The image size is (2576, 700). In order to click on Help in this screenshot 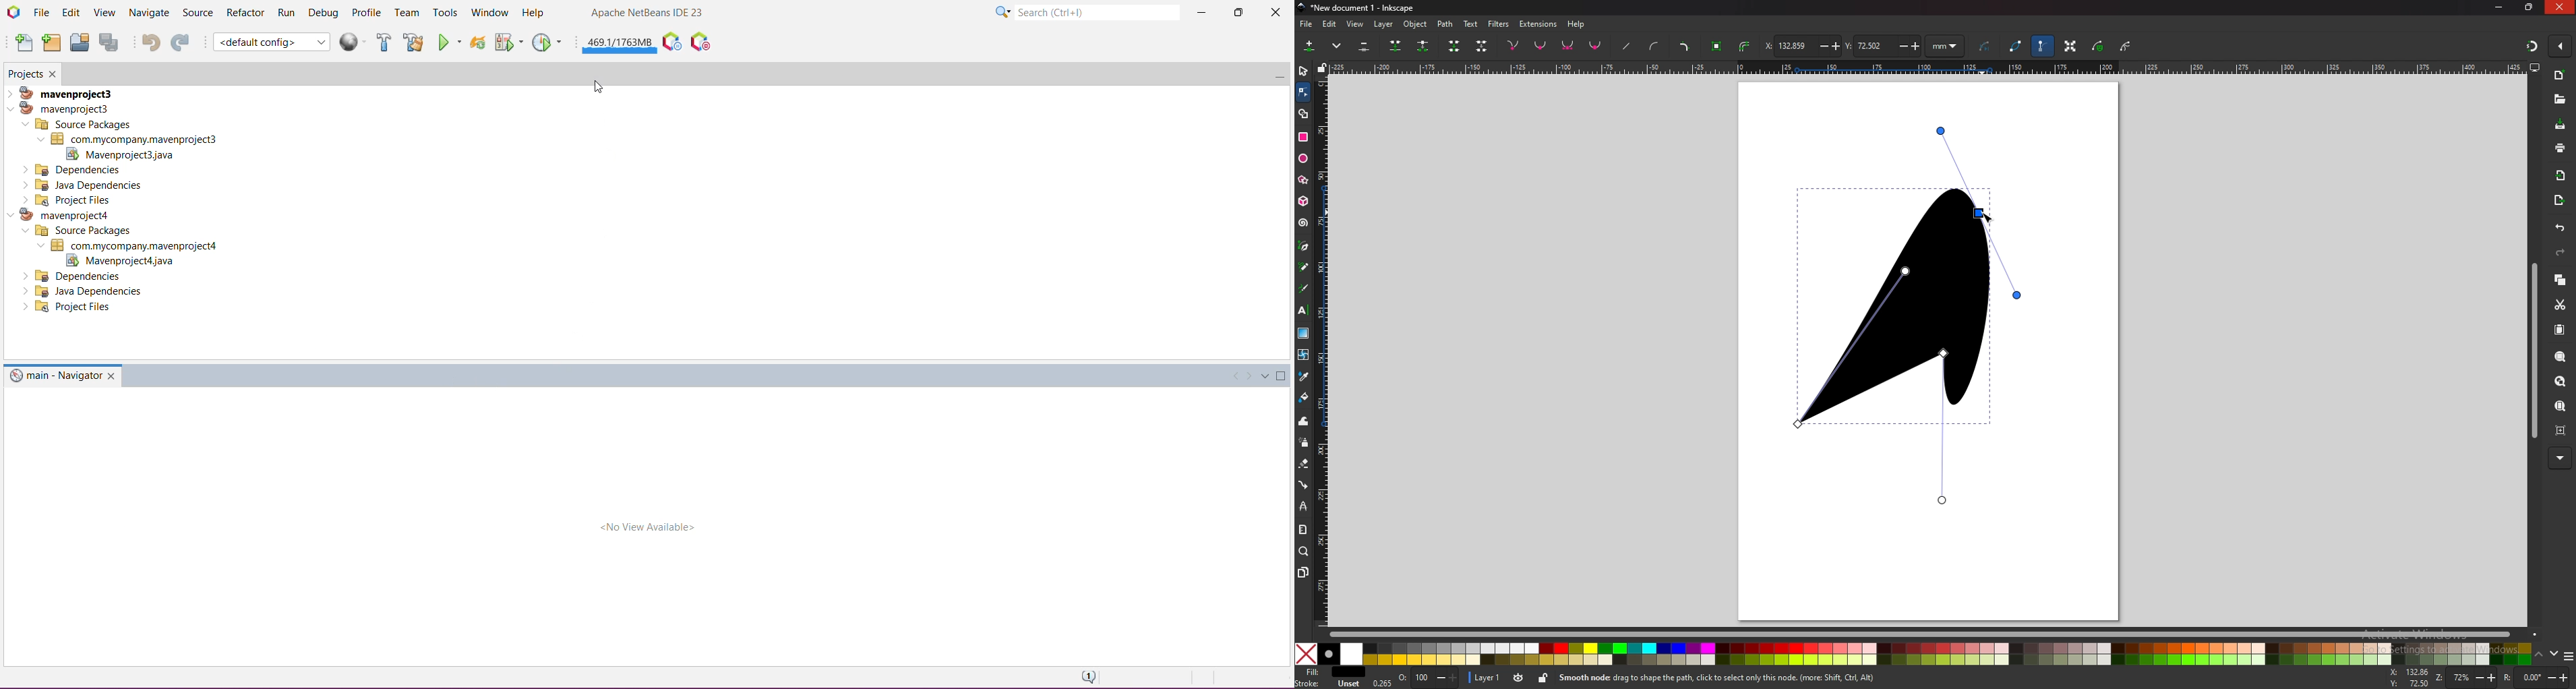, I will do `click(535, 11)`.